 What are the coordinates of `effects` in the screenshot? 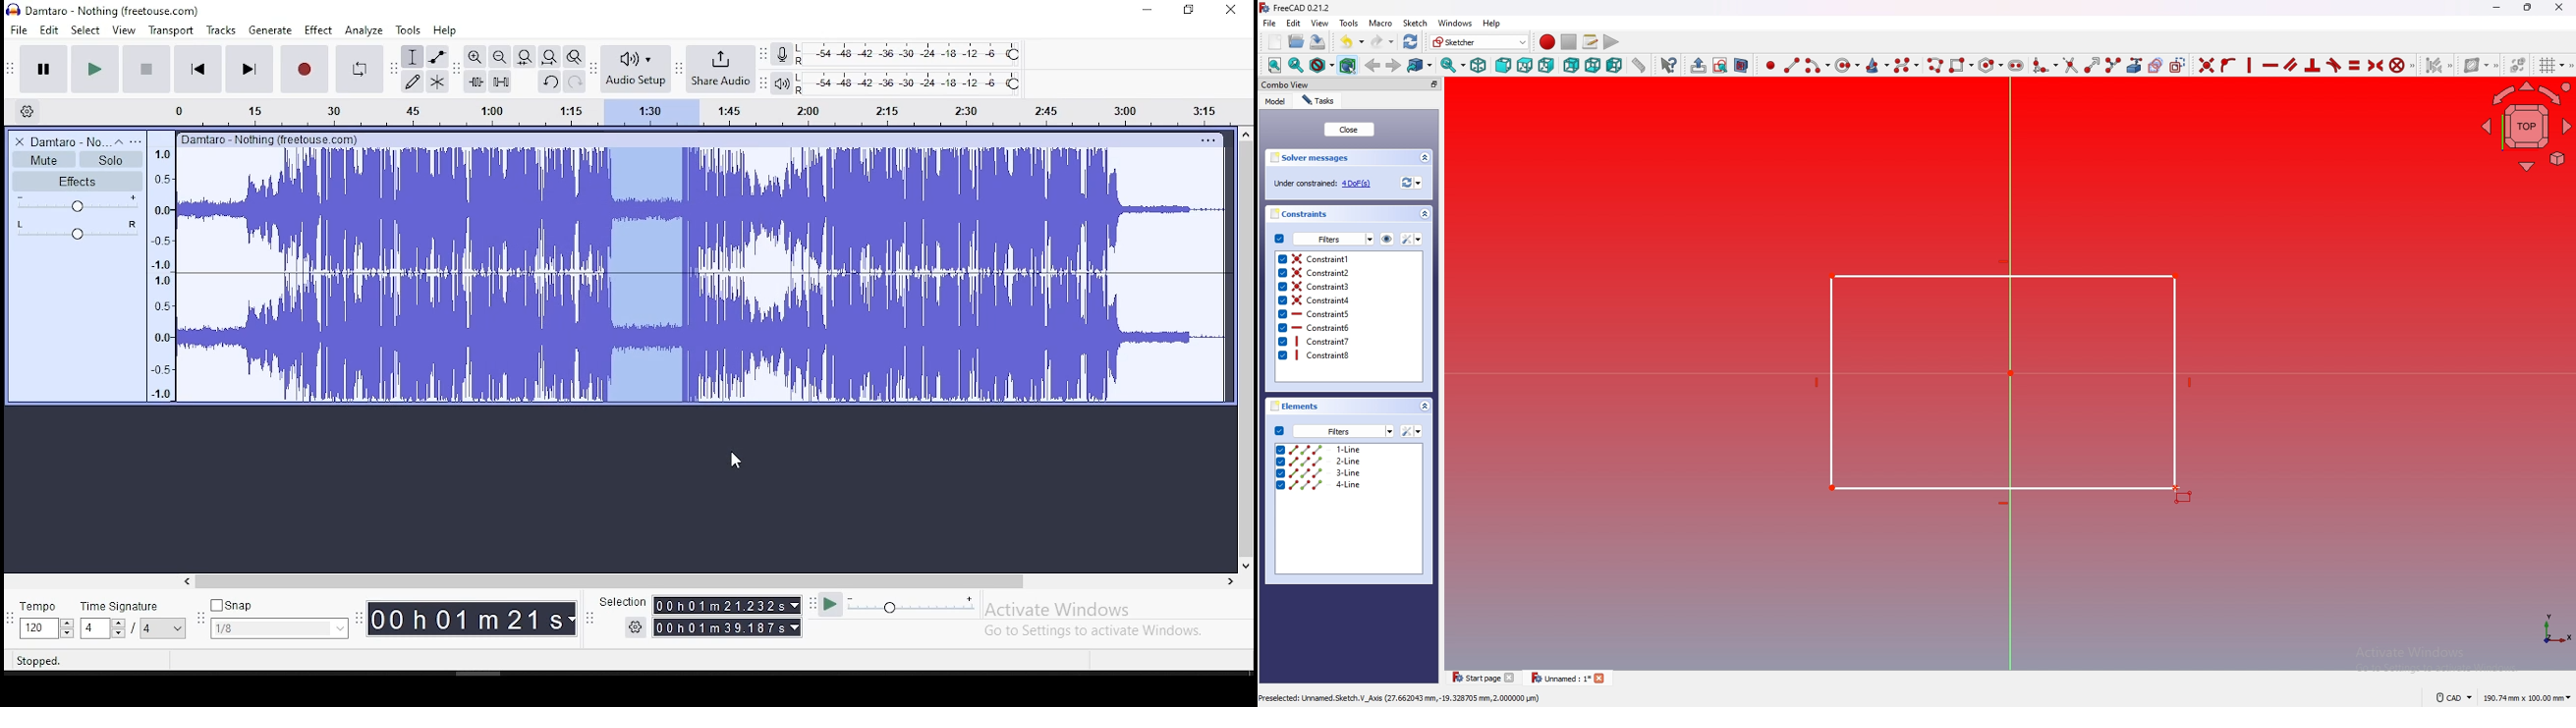 It's located at (78, 181).